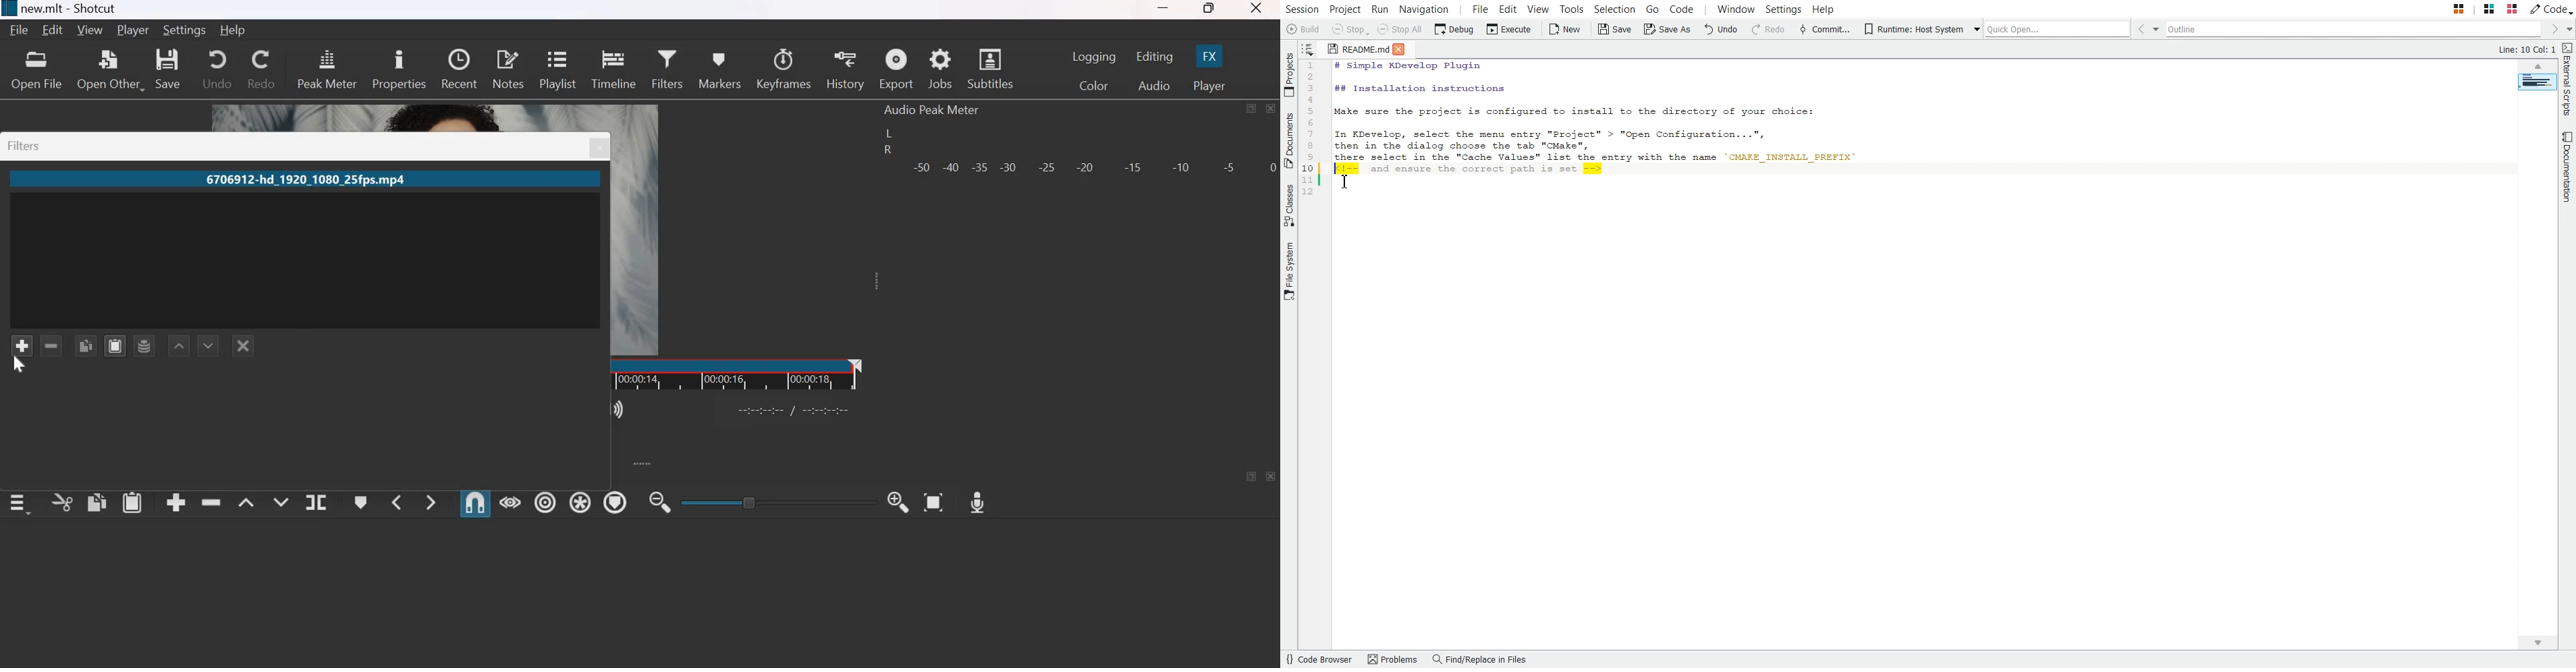  I want to click on minimize, so click(1163, 11).